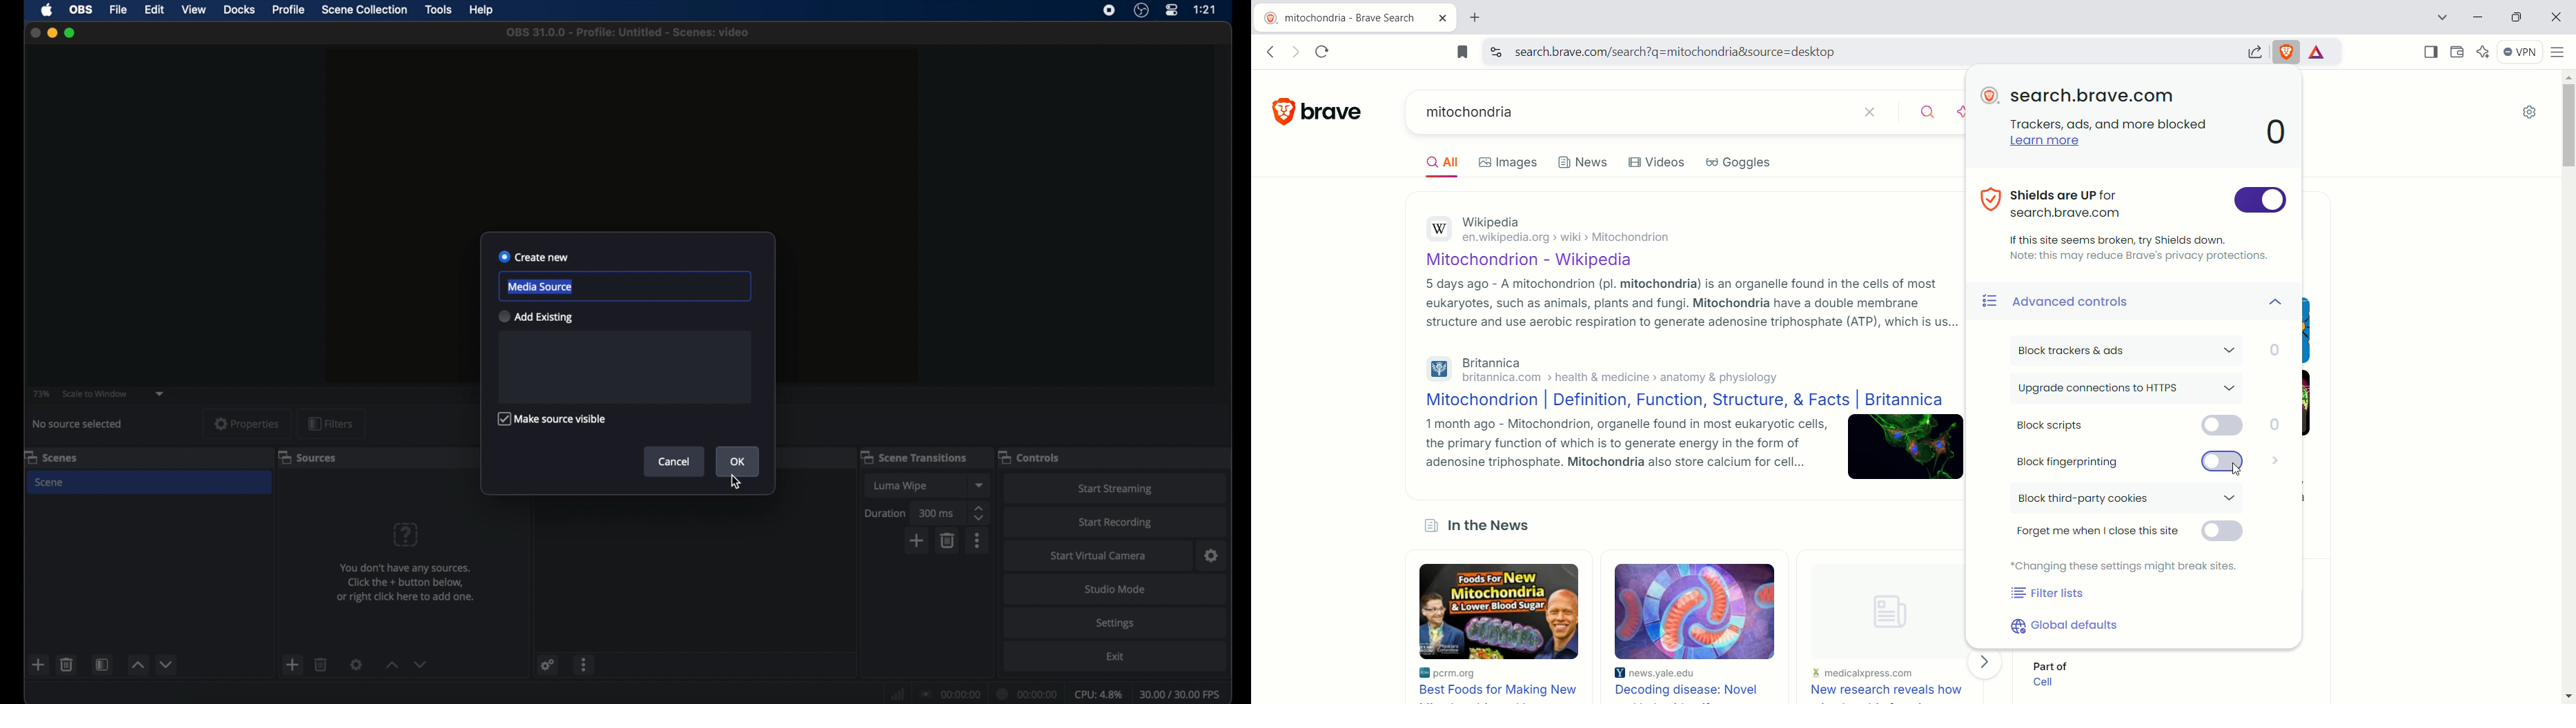 The image size is (2576, 728). Describe the element at coordinates (1501, 612) in the screenshot. I see `Foods for new mitochondria & lower blood sugar` at that location.